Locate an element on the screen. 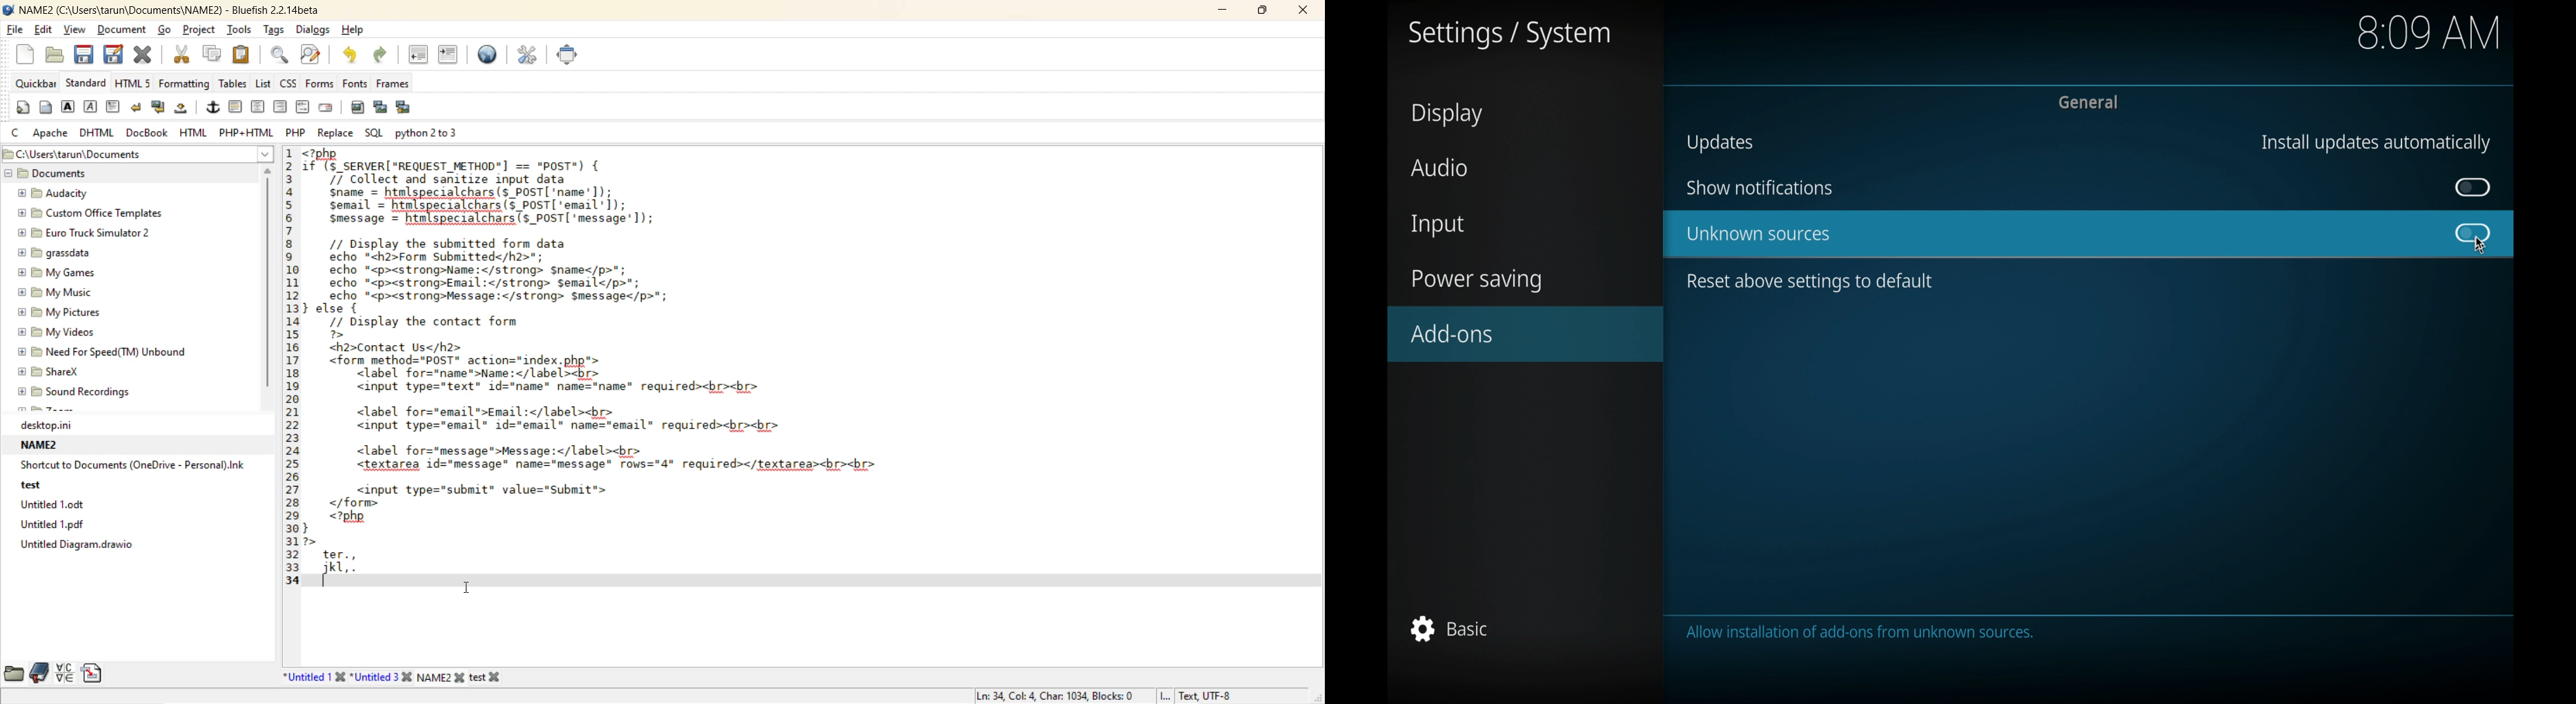 The width and height of the screenshot is (2576, 728). horizontal rule is located at coordinates (237, 107).